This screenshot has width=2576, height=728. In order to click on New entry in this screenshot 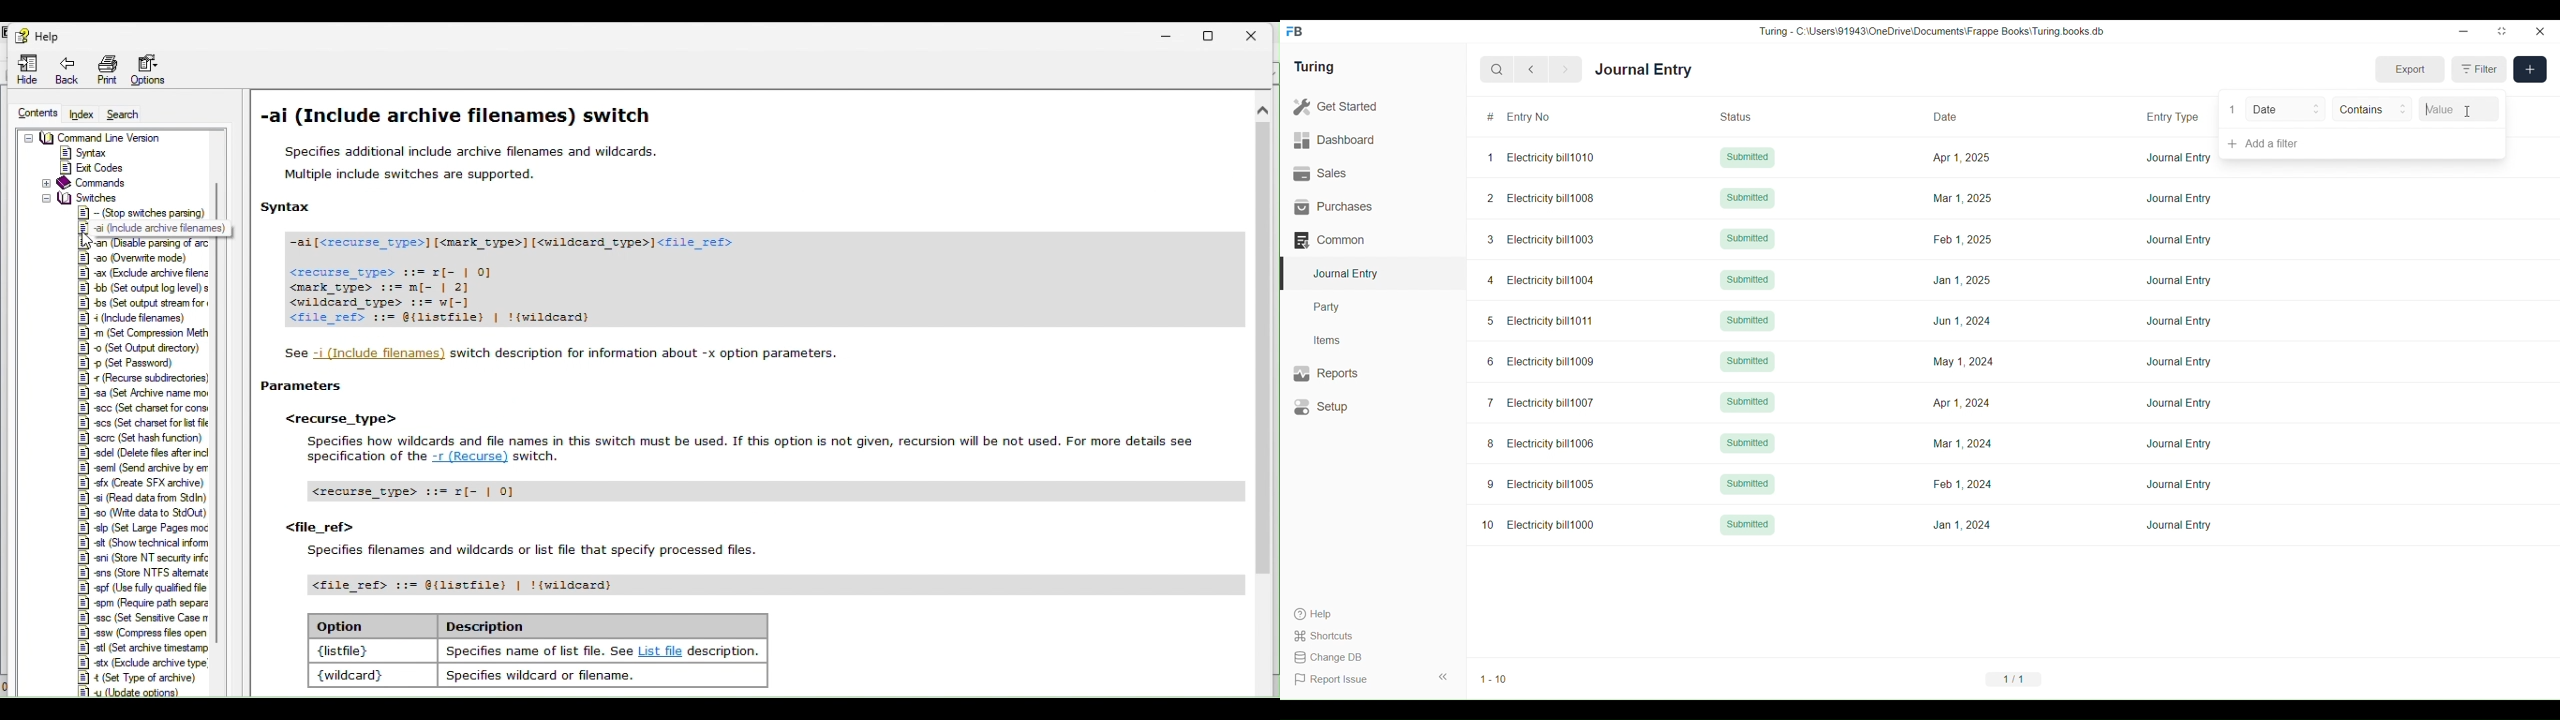, I will do `click(2530, 69)`.